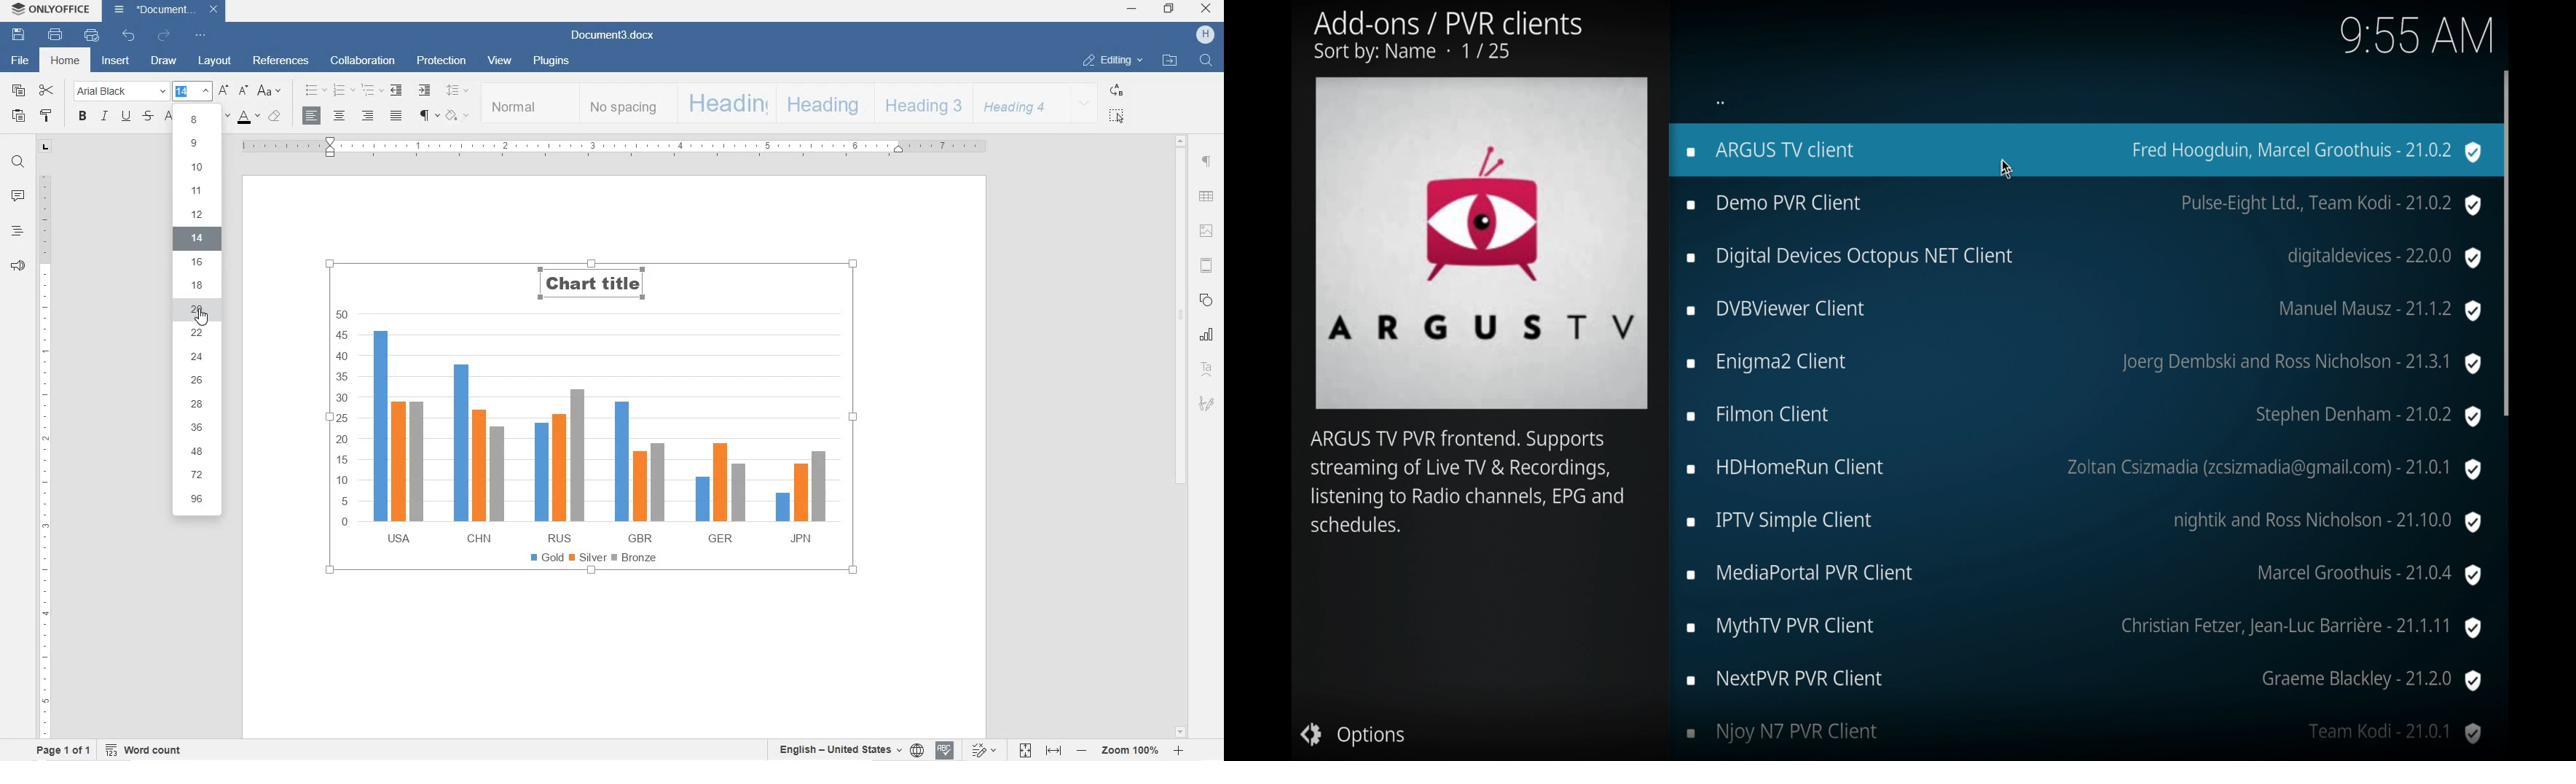  I want to click on RULER, so click(612, 148).